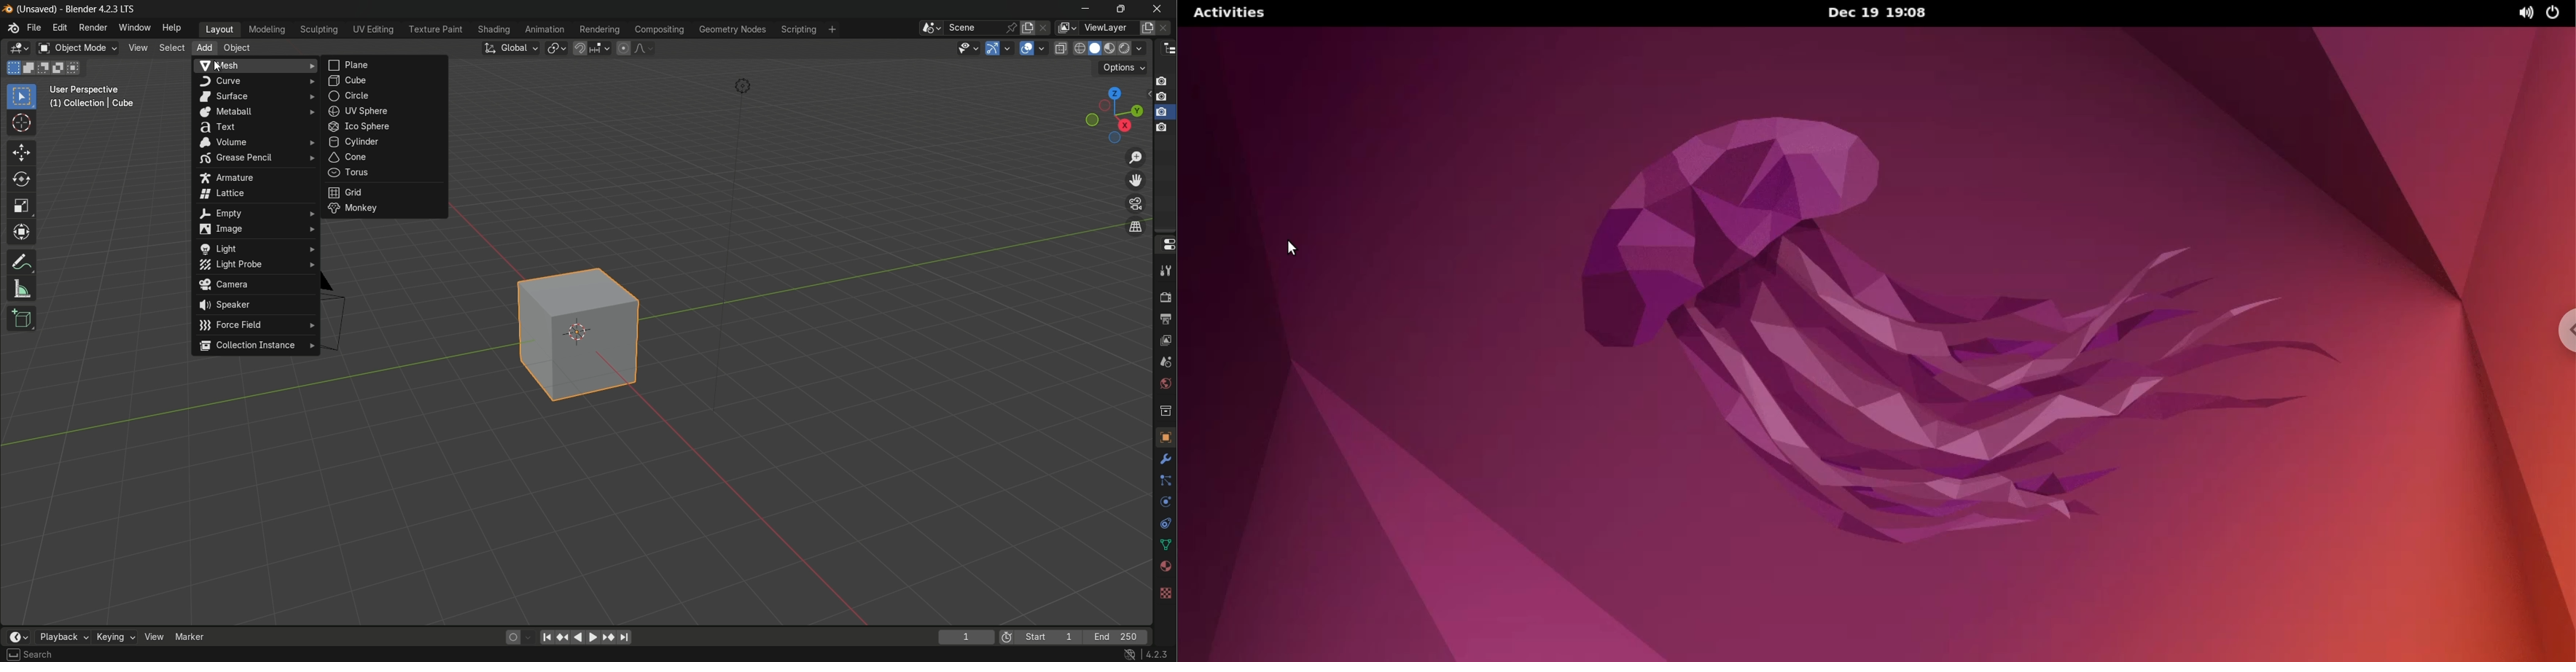  What do you see at coordinates (93, 28) in the screenshot?
I see `render menu` at bounding box center [93, 28].